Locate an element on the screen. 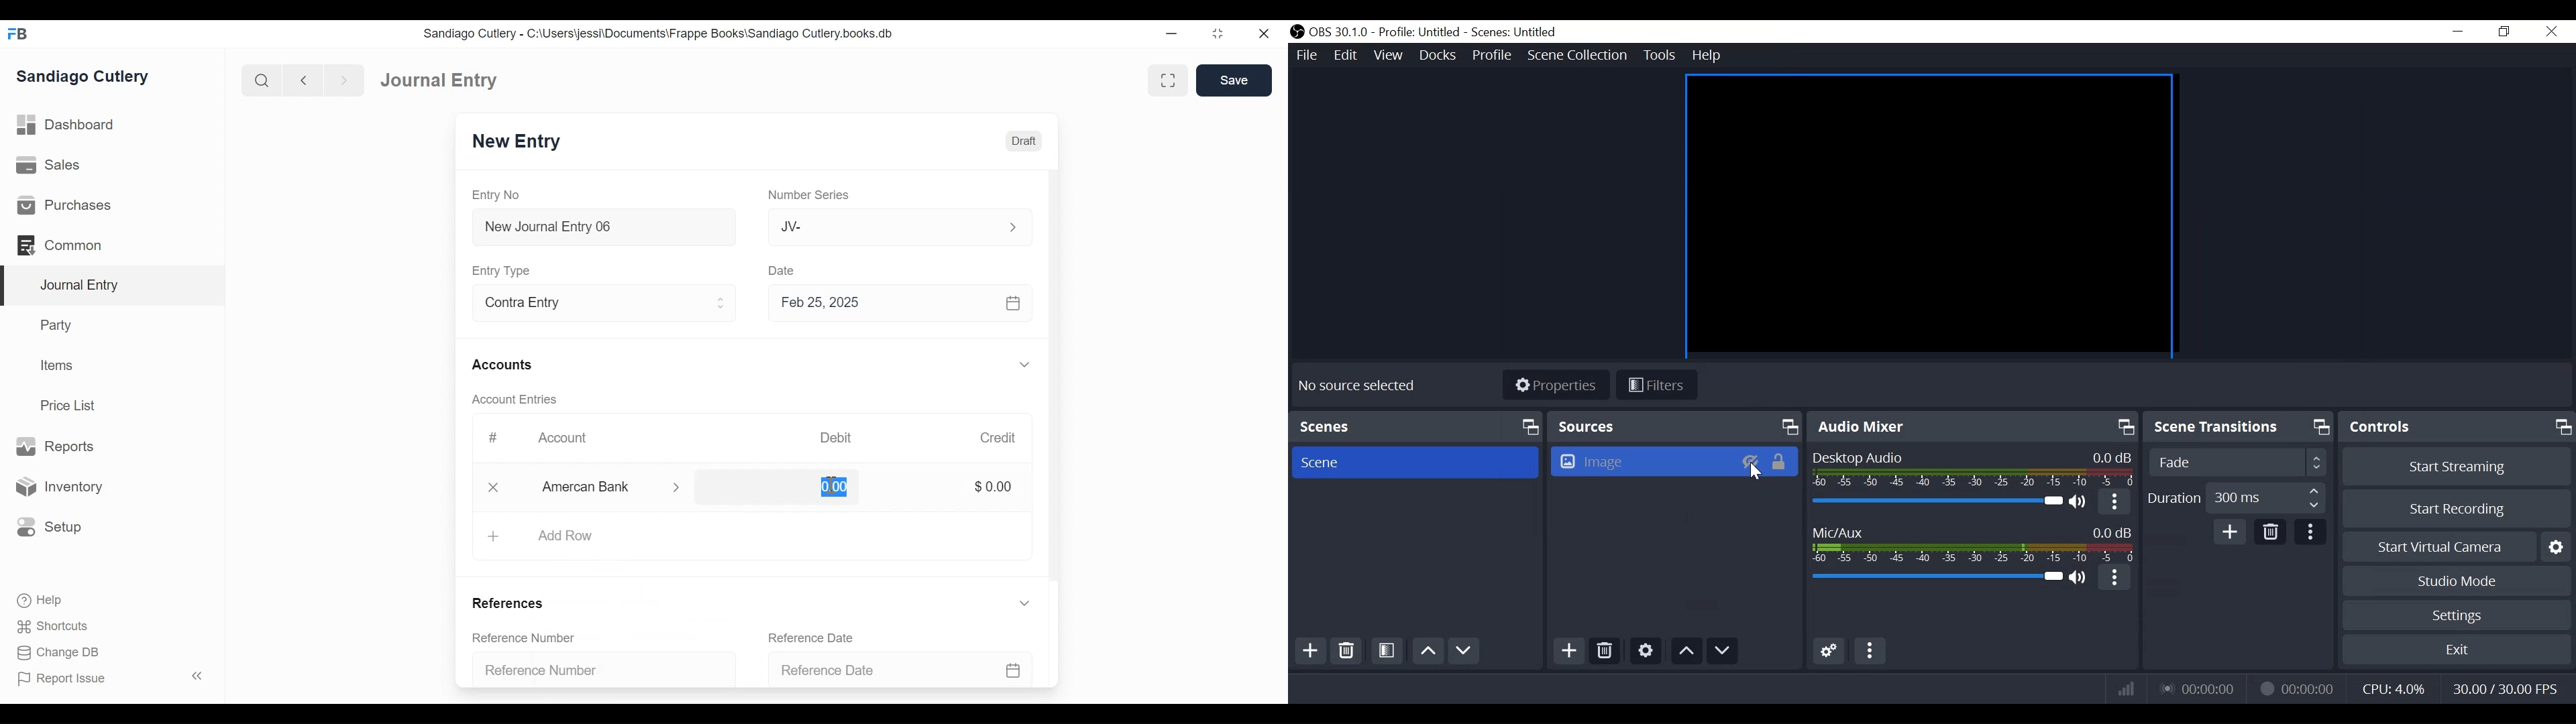 This screenshot has height=728, width=2576. Credit is located at coordinates (997, 438).